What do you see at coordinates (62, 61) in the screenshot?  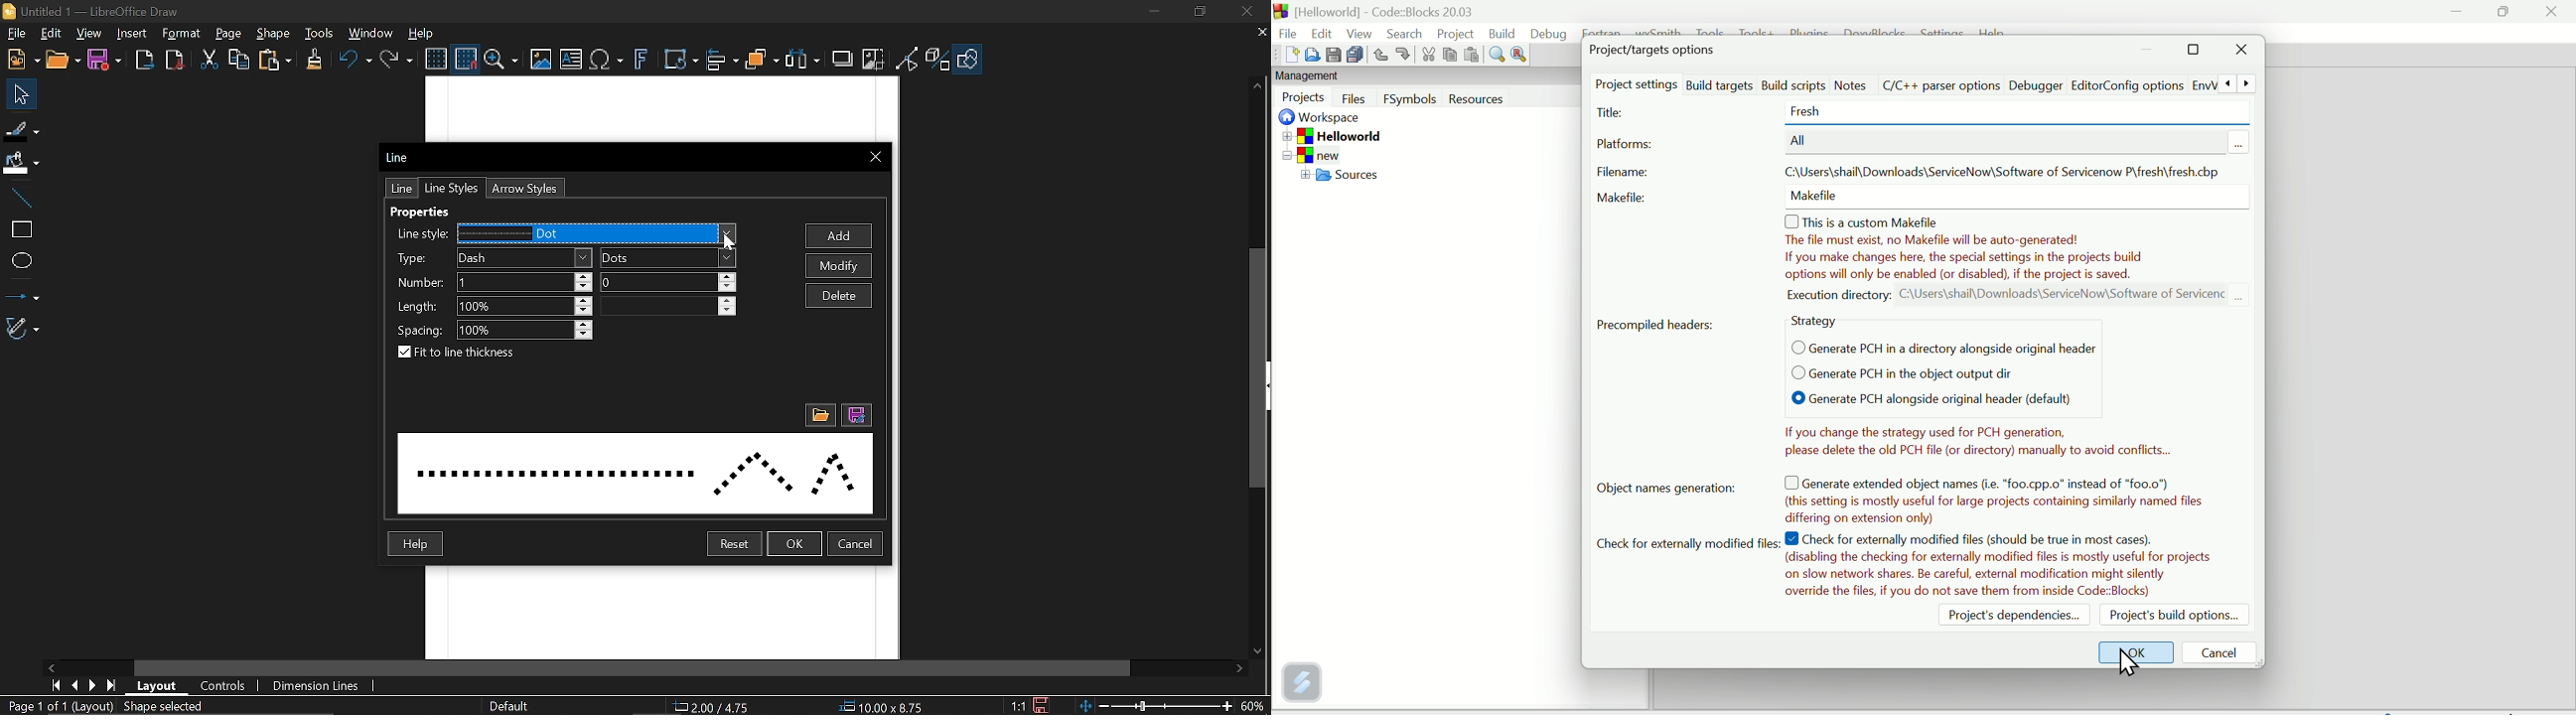 I see `Open` at bounding box center [62, 61].